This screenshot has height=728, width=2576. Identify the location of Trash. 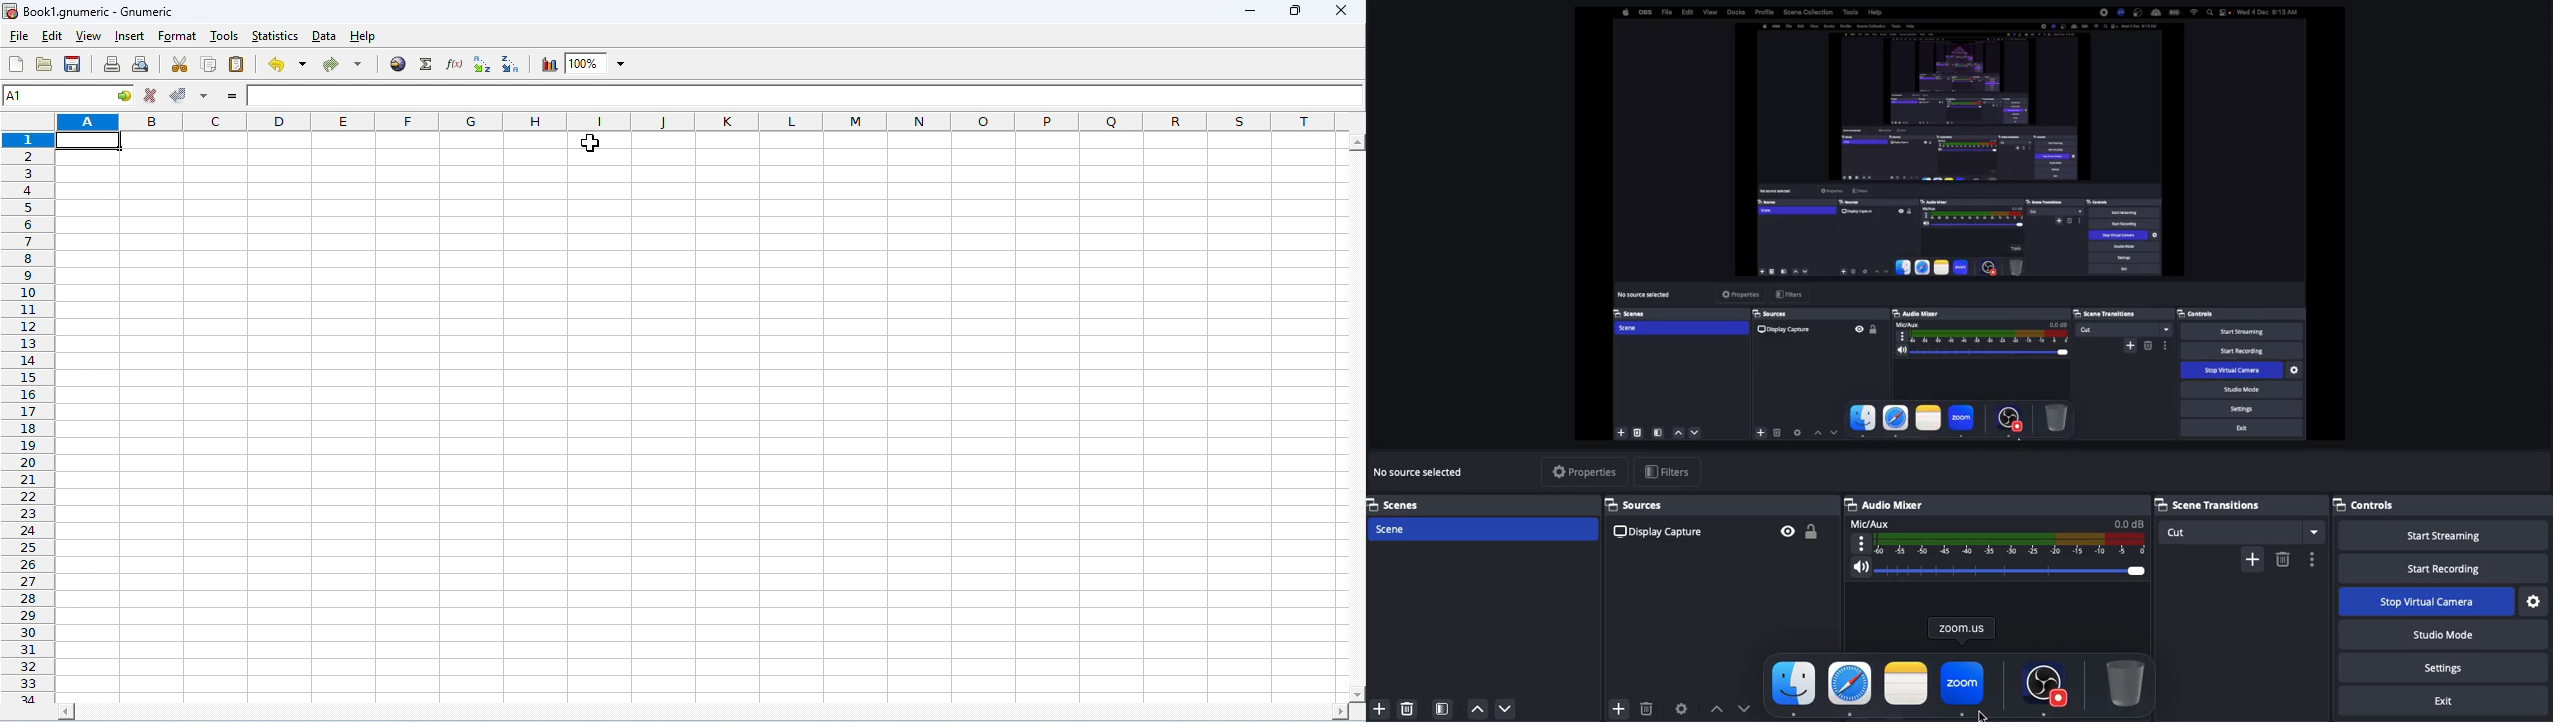
(2125, 682).